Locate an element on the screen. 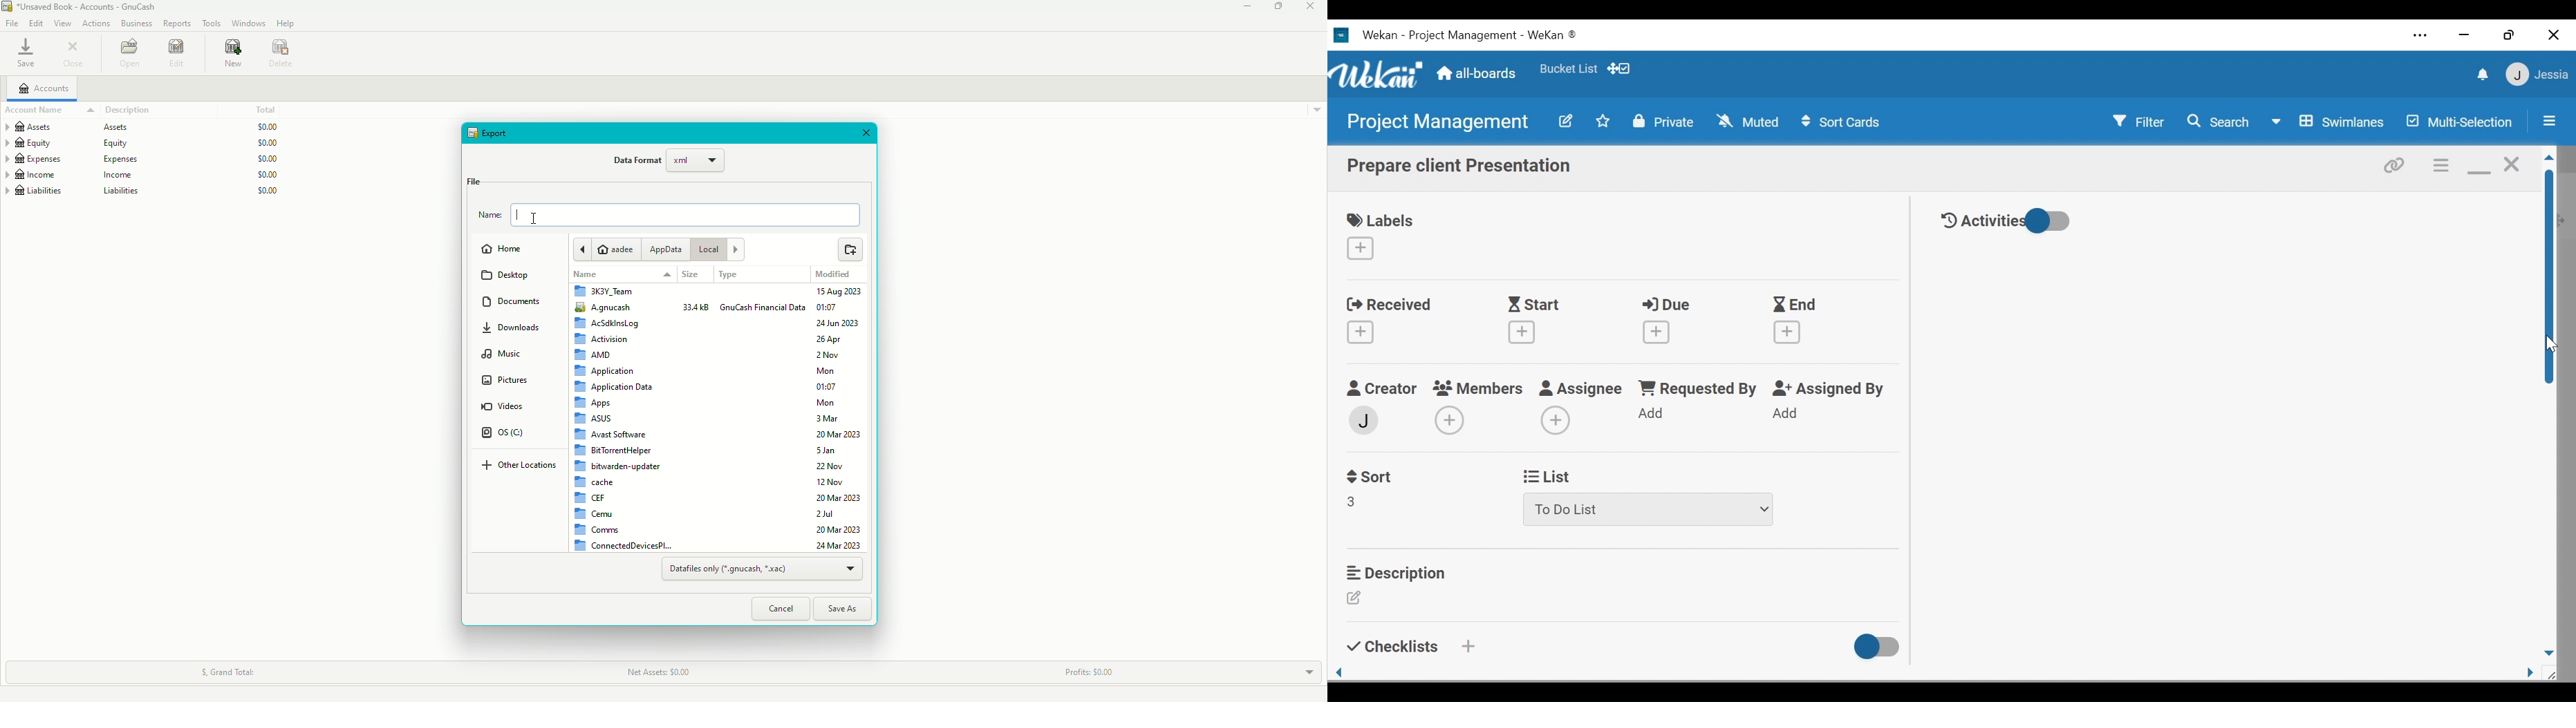  Scroll up is located at coordinates (2547, 157).